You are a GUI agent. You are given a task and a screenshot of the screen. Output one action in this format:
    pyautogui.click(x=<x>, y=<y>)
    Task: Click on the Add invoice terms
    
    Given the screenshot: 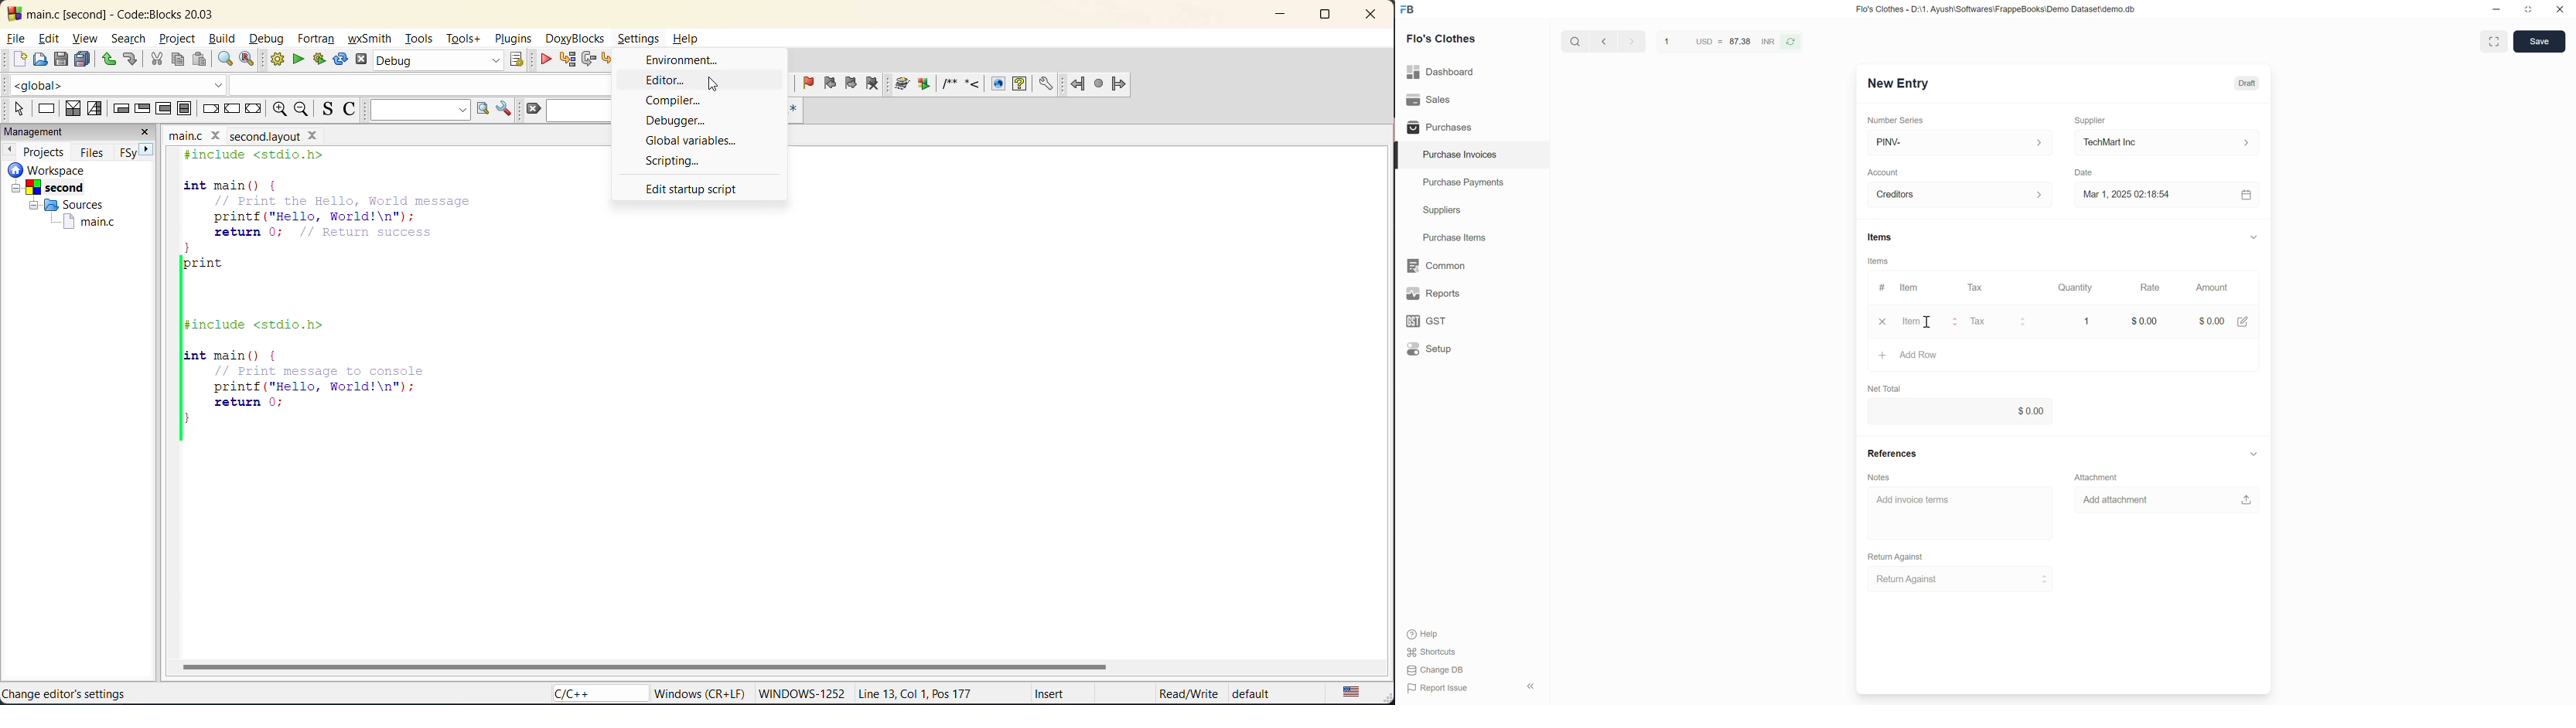 What is the action you would take?
    pyautogui.click(x=1961, y=513)
    